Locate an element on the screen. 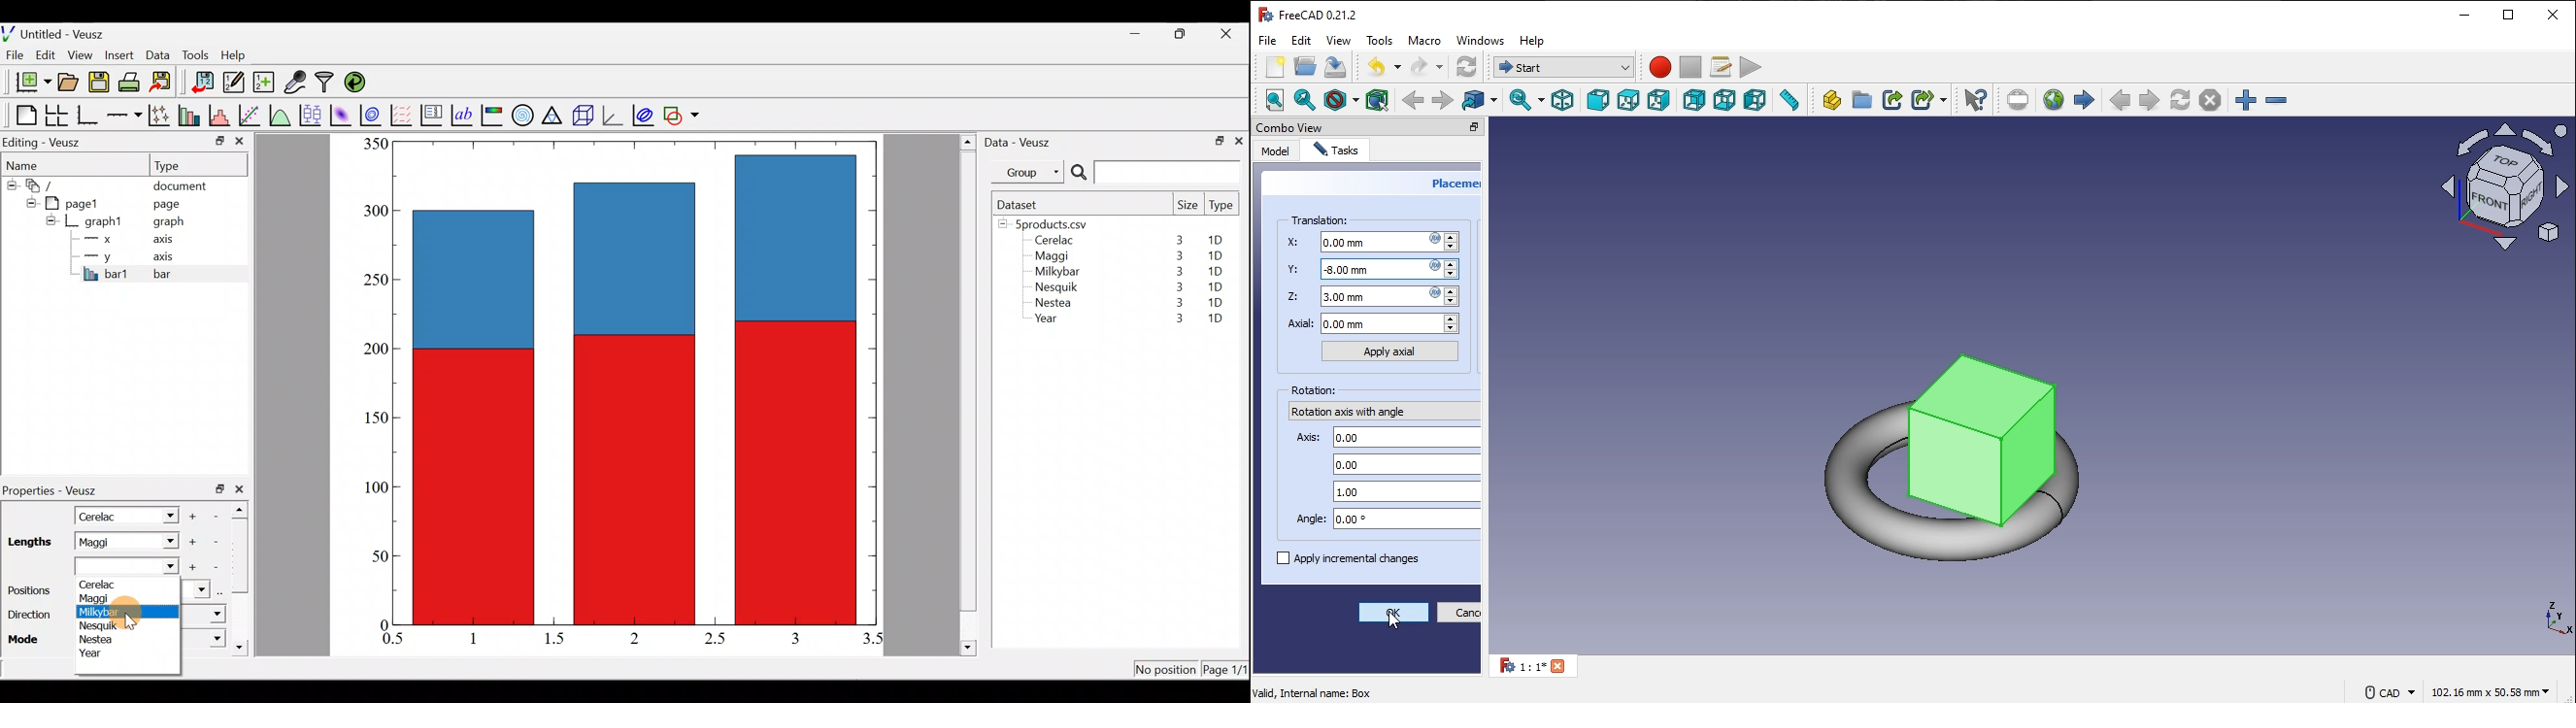  macros is located at coordinates (1719, 68).